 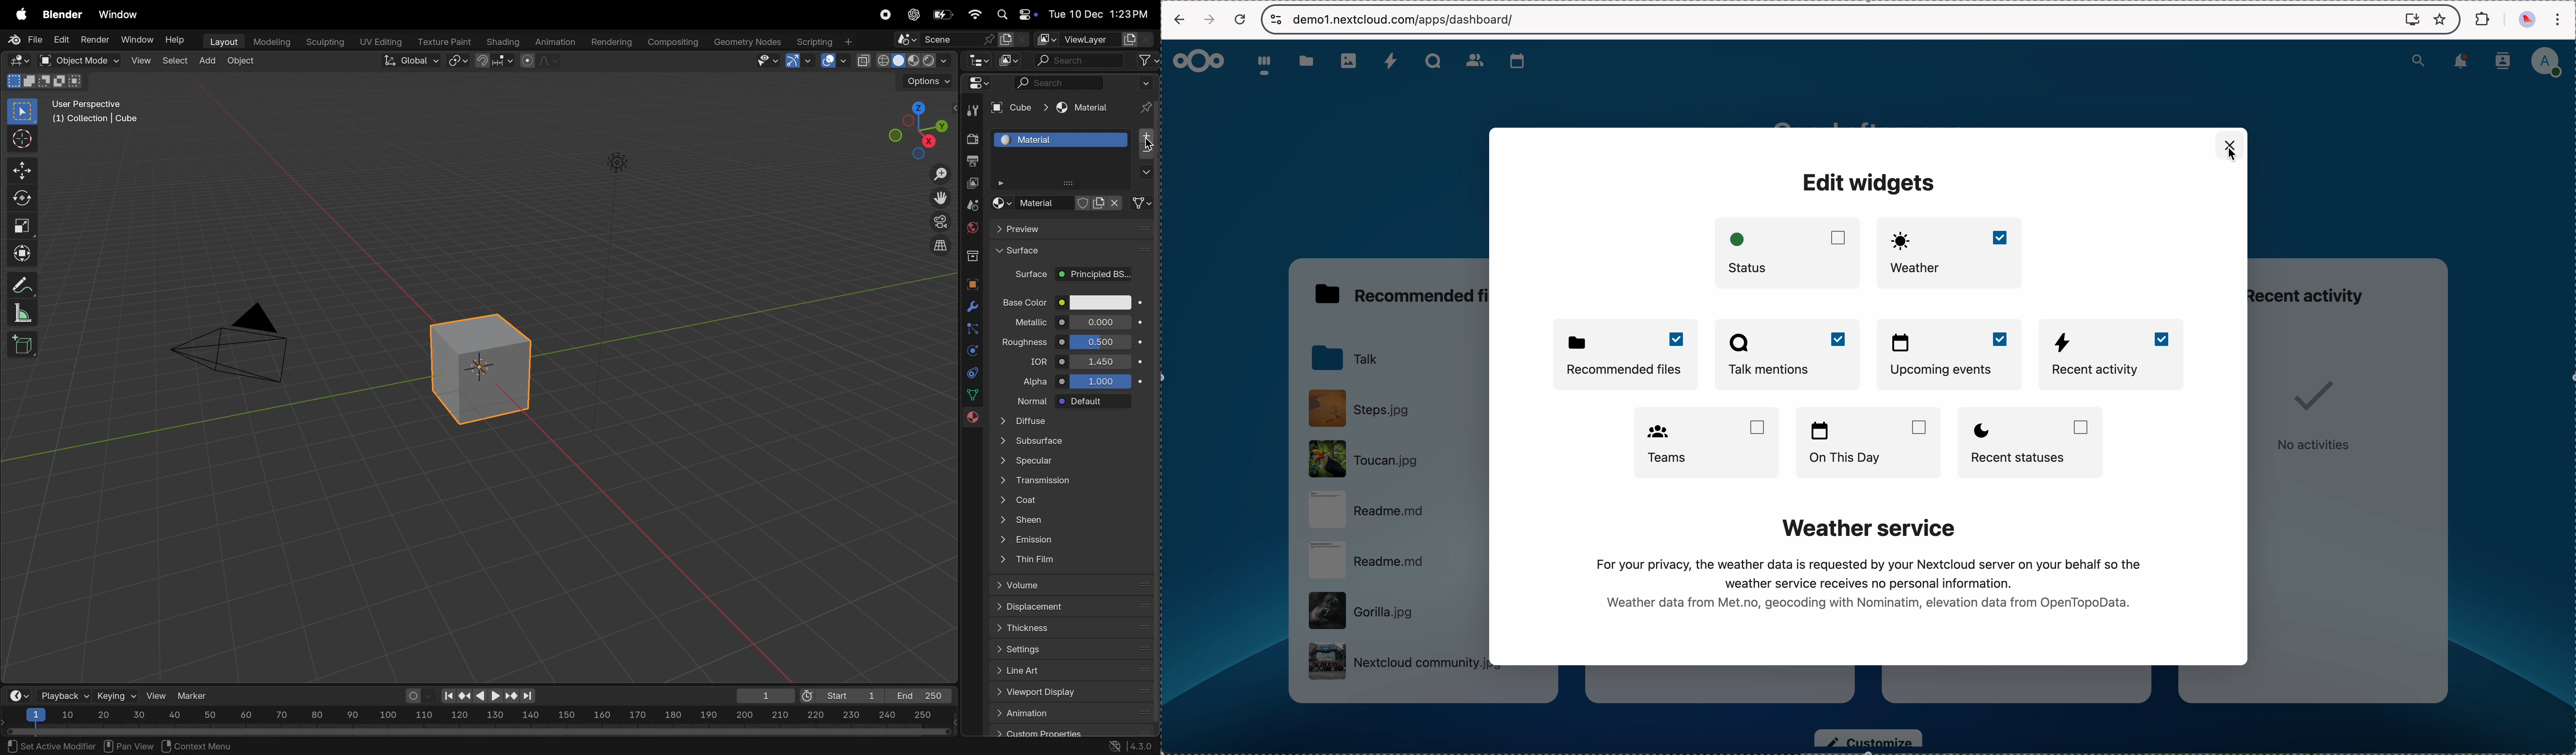 What do you see at coordinates (1010, 60) in the screenshot?
I see `display mode` at bounding box center [1010, 60].